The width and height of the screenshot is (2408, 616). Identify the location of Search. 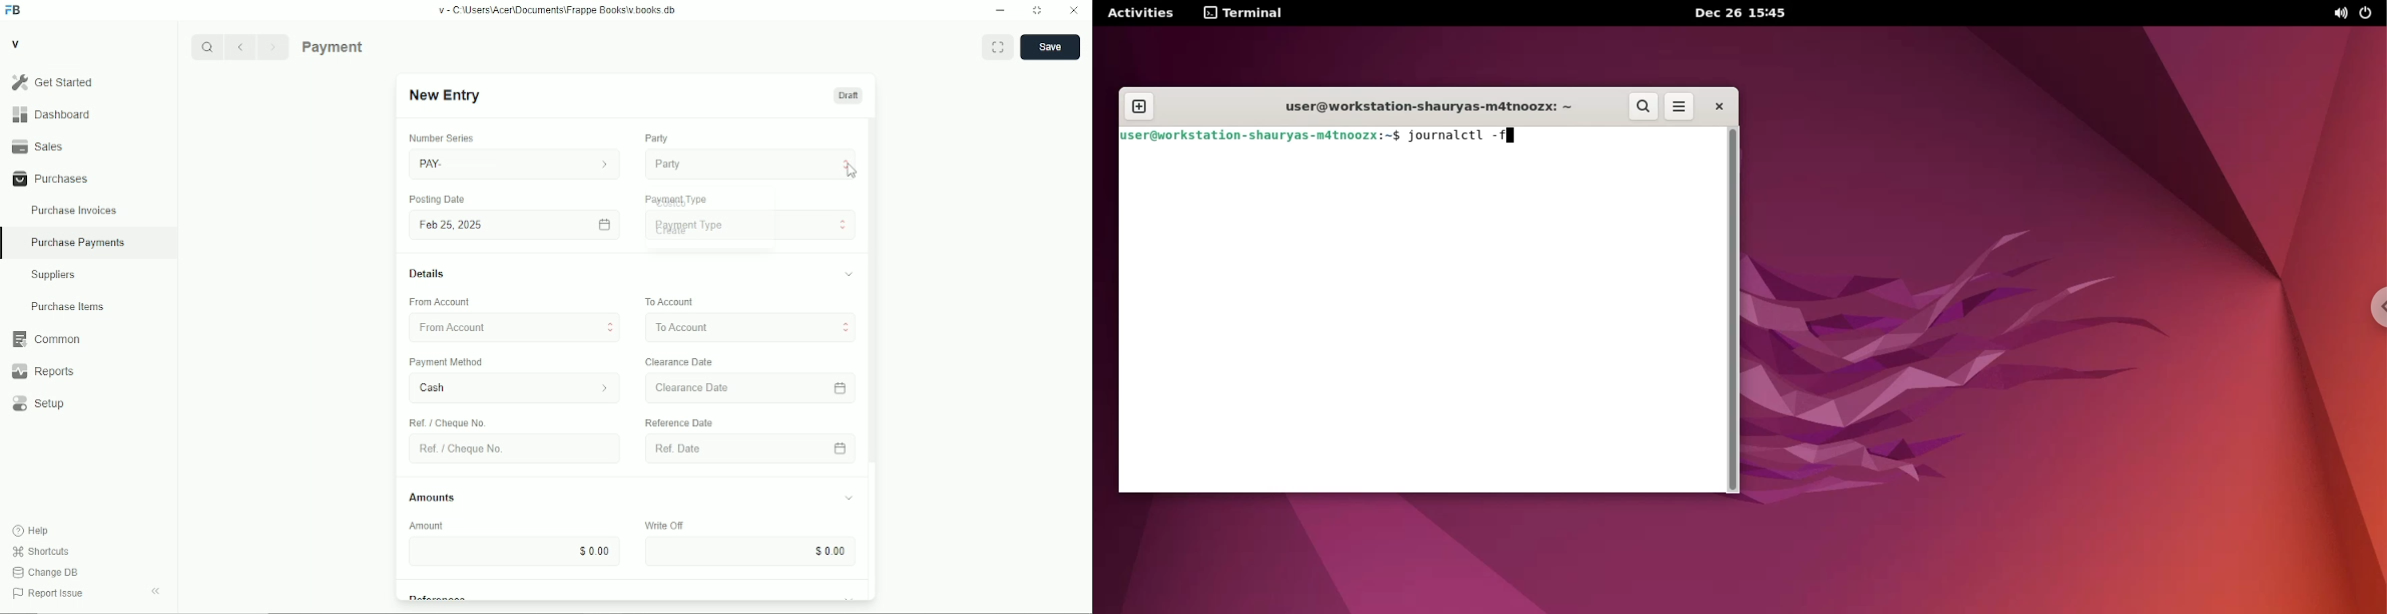
(207, 47).